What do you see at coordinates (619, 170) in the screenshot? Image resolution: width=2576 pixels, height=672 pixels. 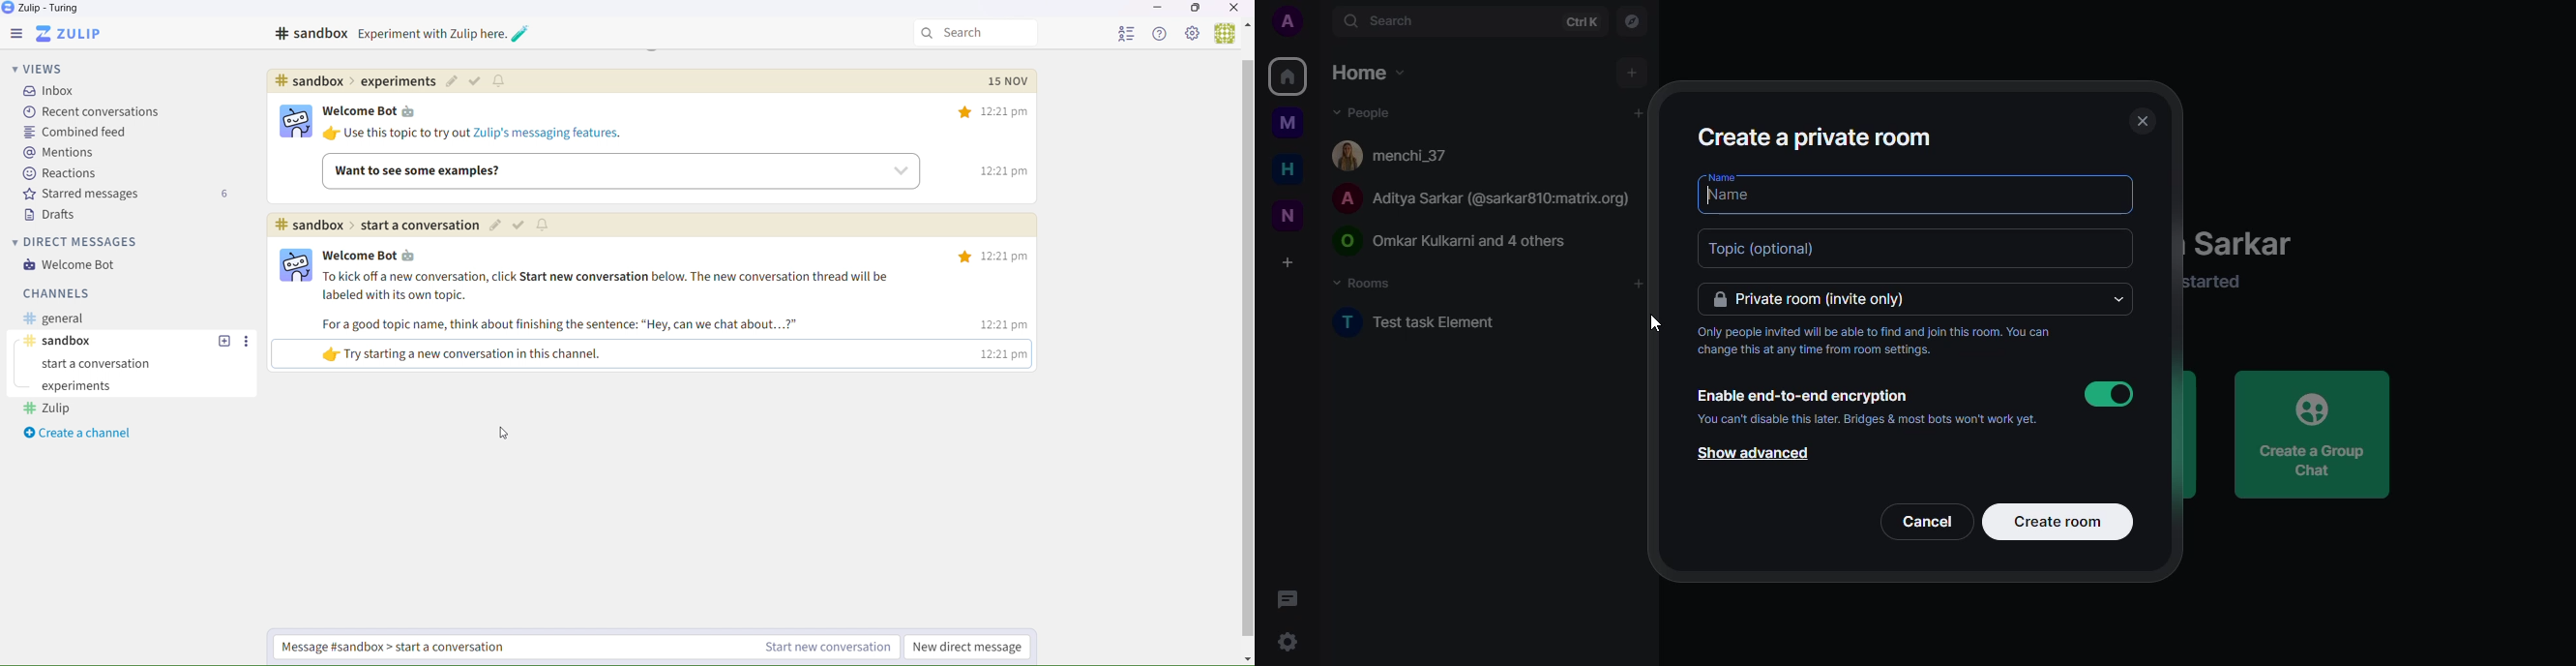 I see `Want to see some example` at bounding box center [619, 170].